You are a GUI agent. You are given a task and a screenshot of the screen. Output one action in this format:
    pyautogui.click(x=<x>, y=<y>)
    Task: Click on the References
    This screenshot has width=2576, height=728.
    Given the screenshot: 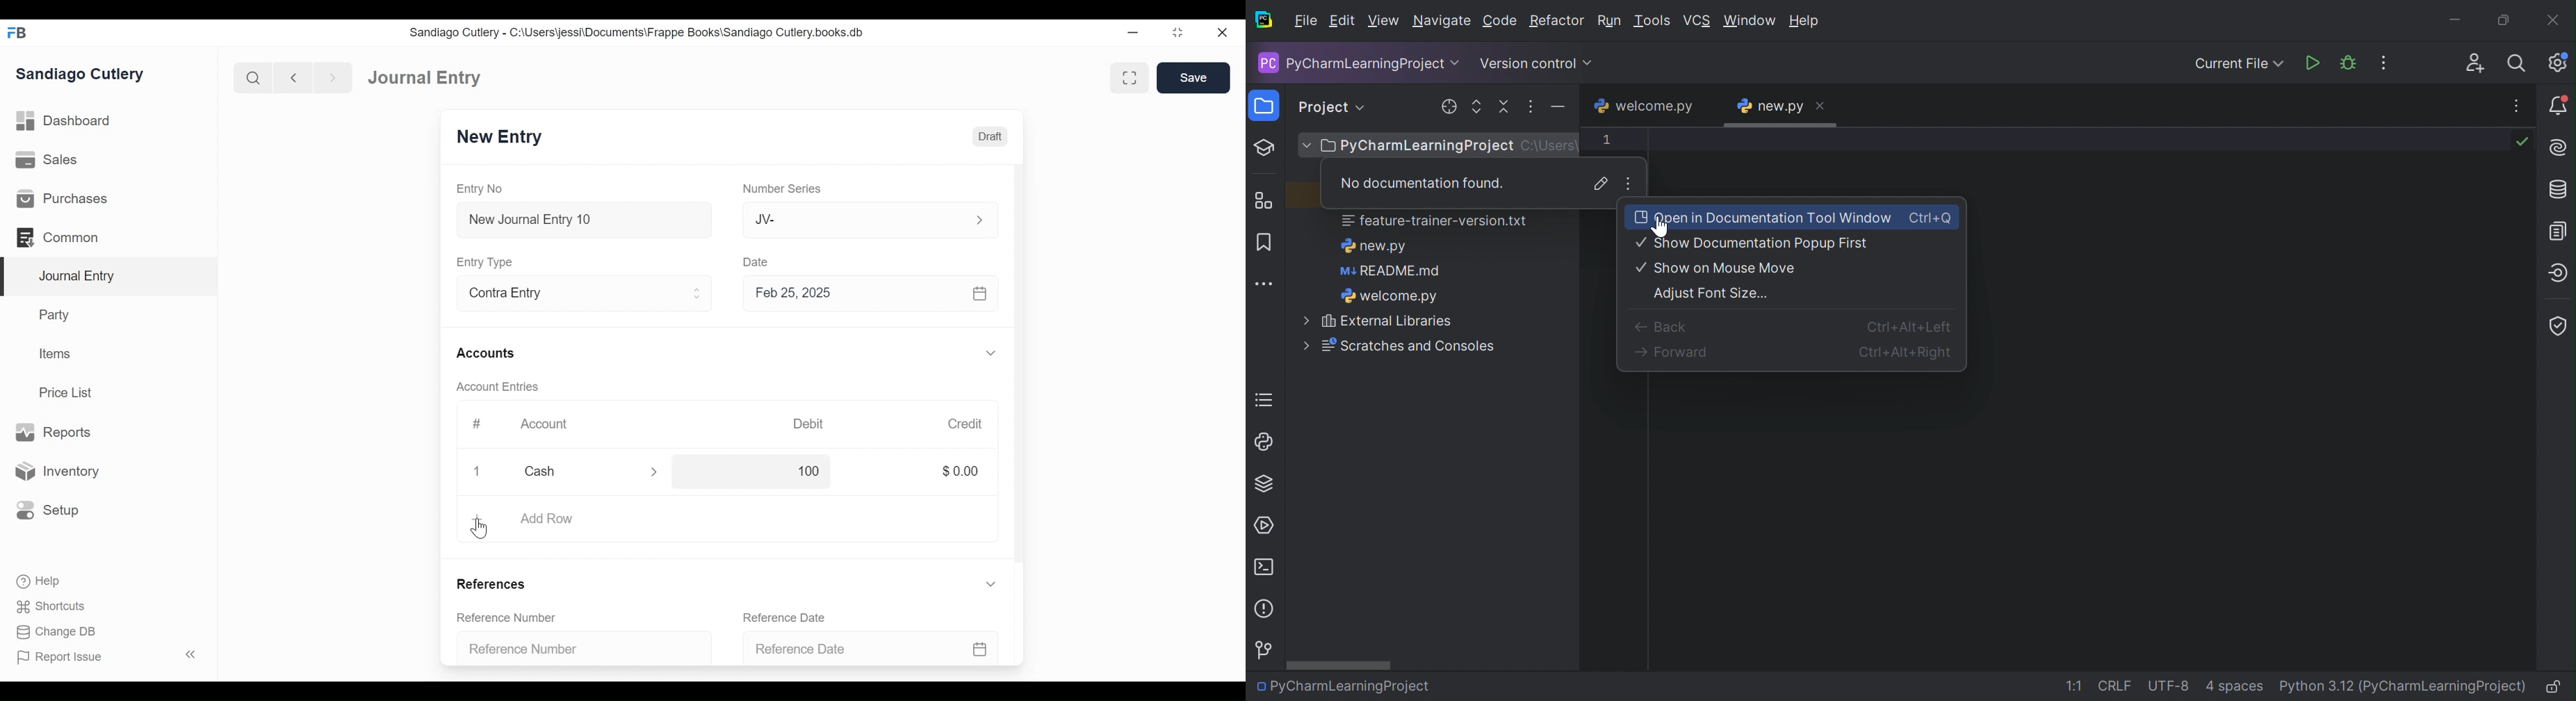 What is the action you would take?
    pyautogui.click(x=492, y=584)
    